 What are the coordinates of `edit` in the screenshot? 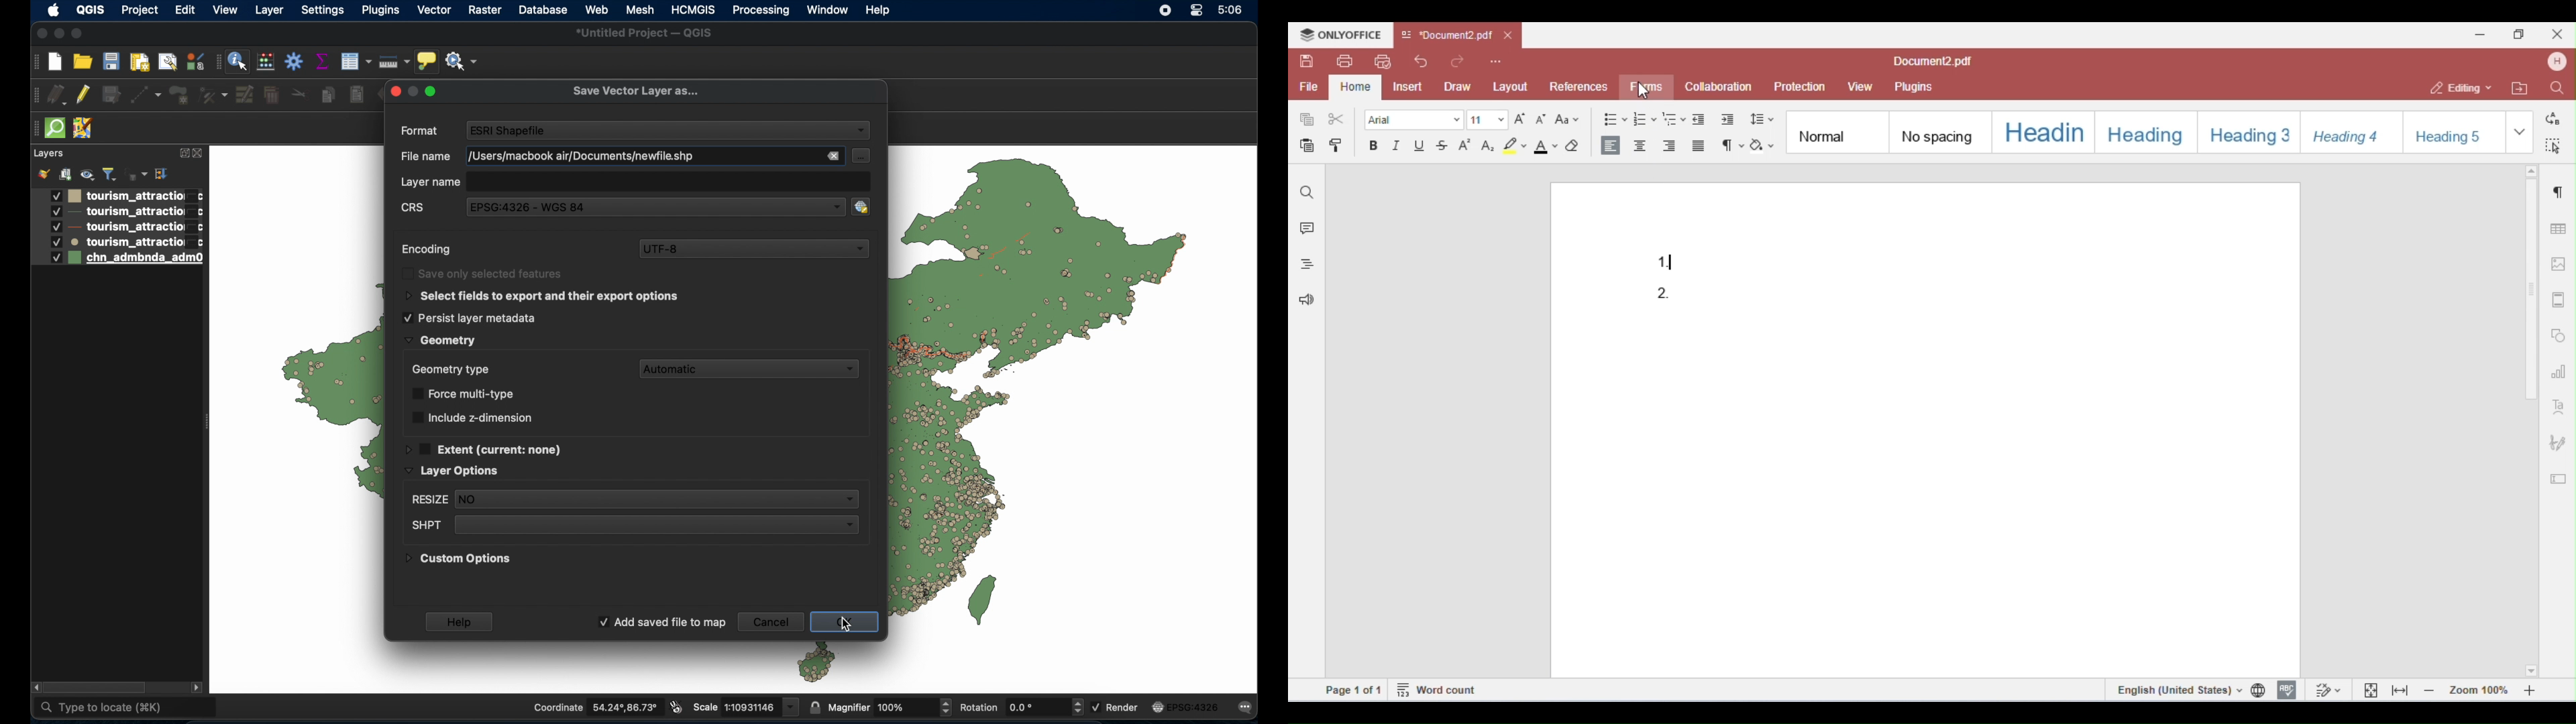 It's located at (185, 11).